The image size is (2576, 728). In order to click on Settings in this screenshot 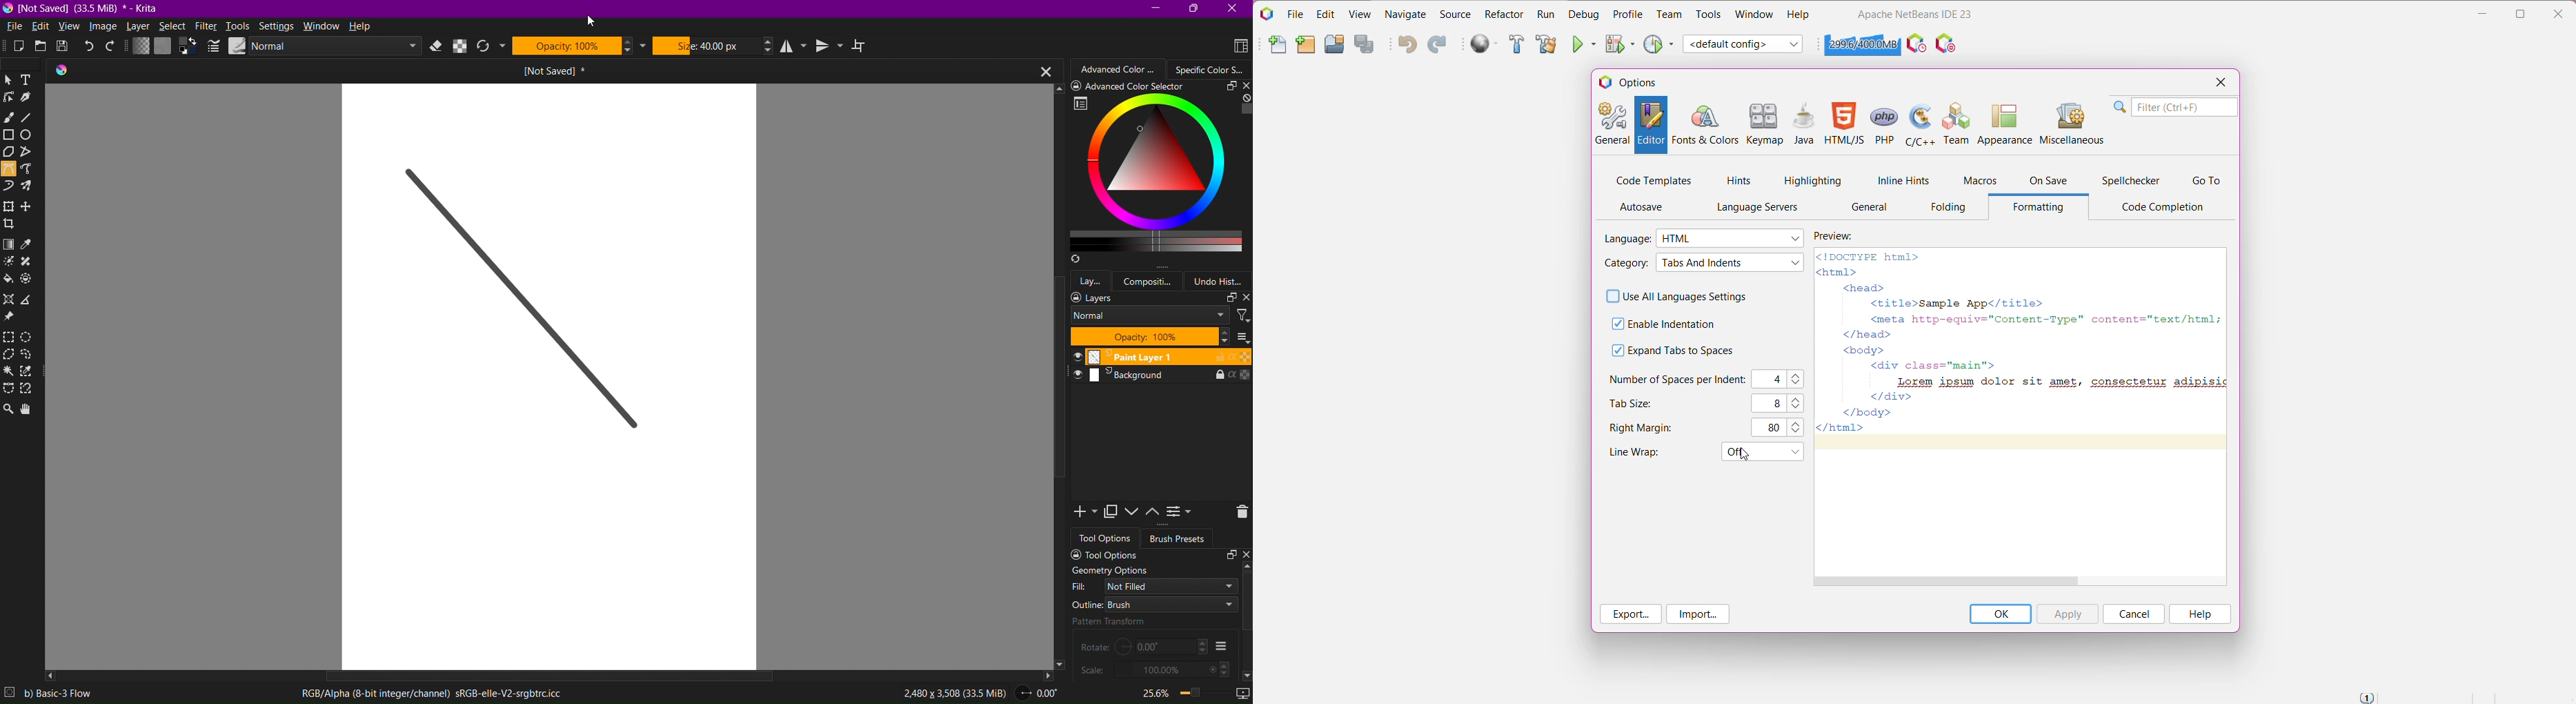, I will do `click(277, 26)`.